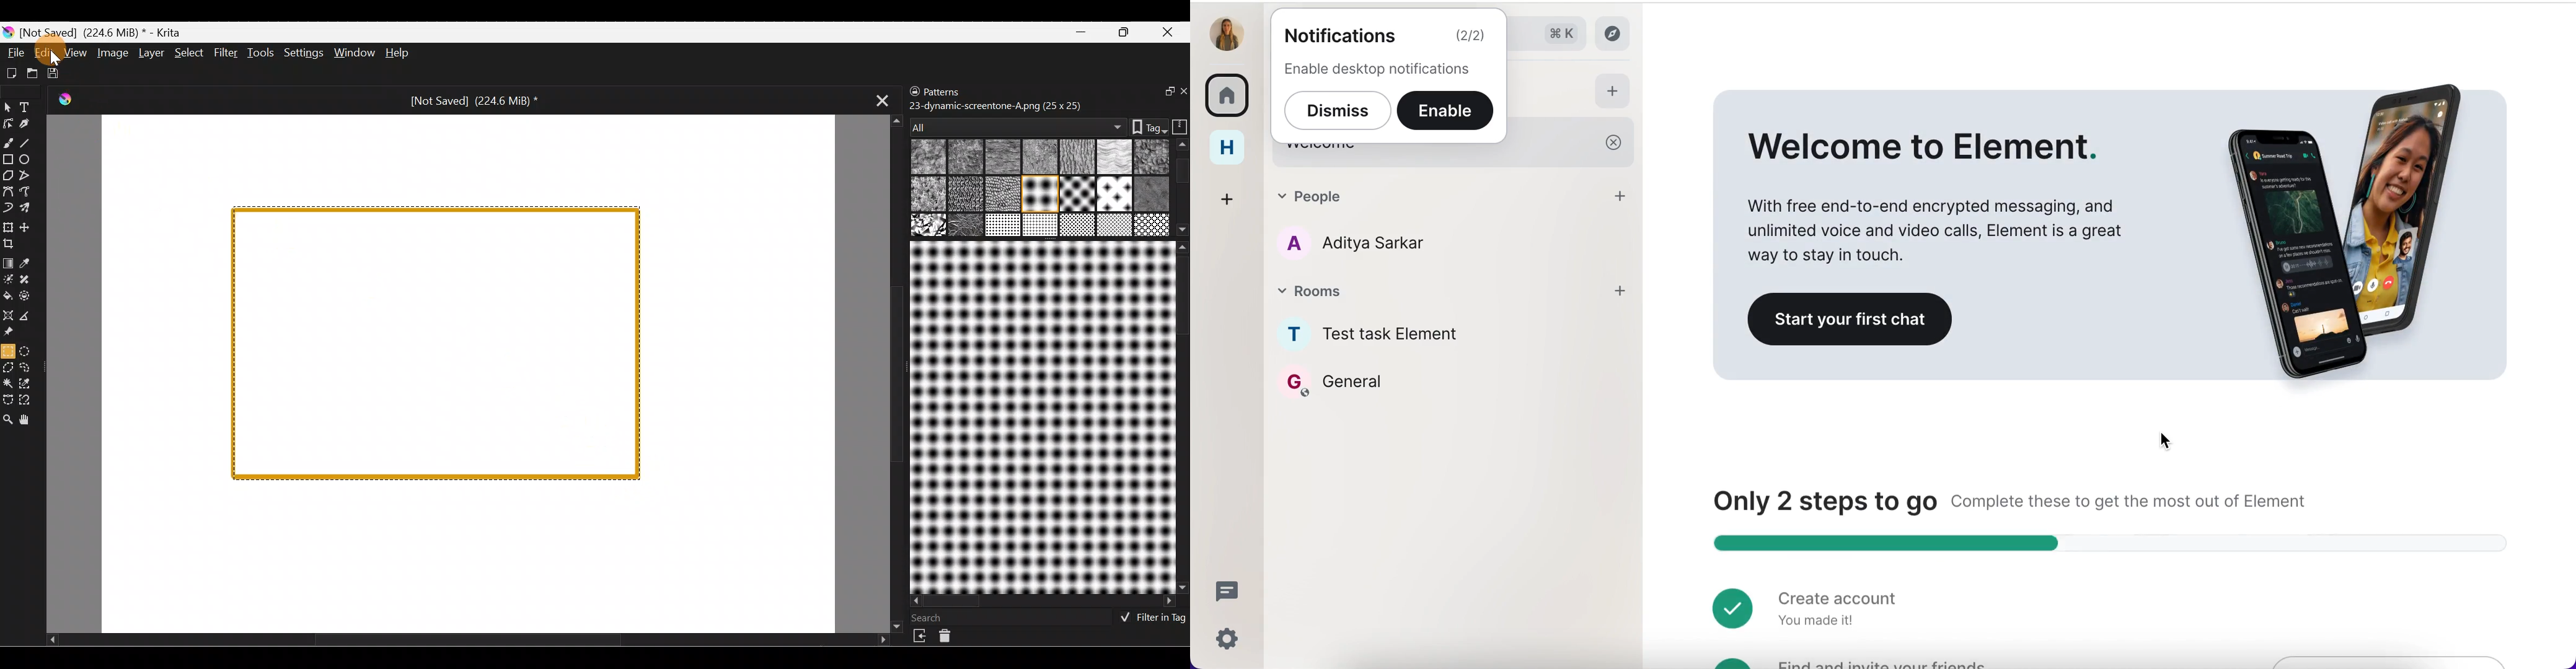  Describe the element at coordinates (1040, 417) in the screenshot. I see `Preview` at that location.